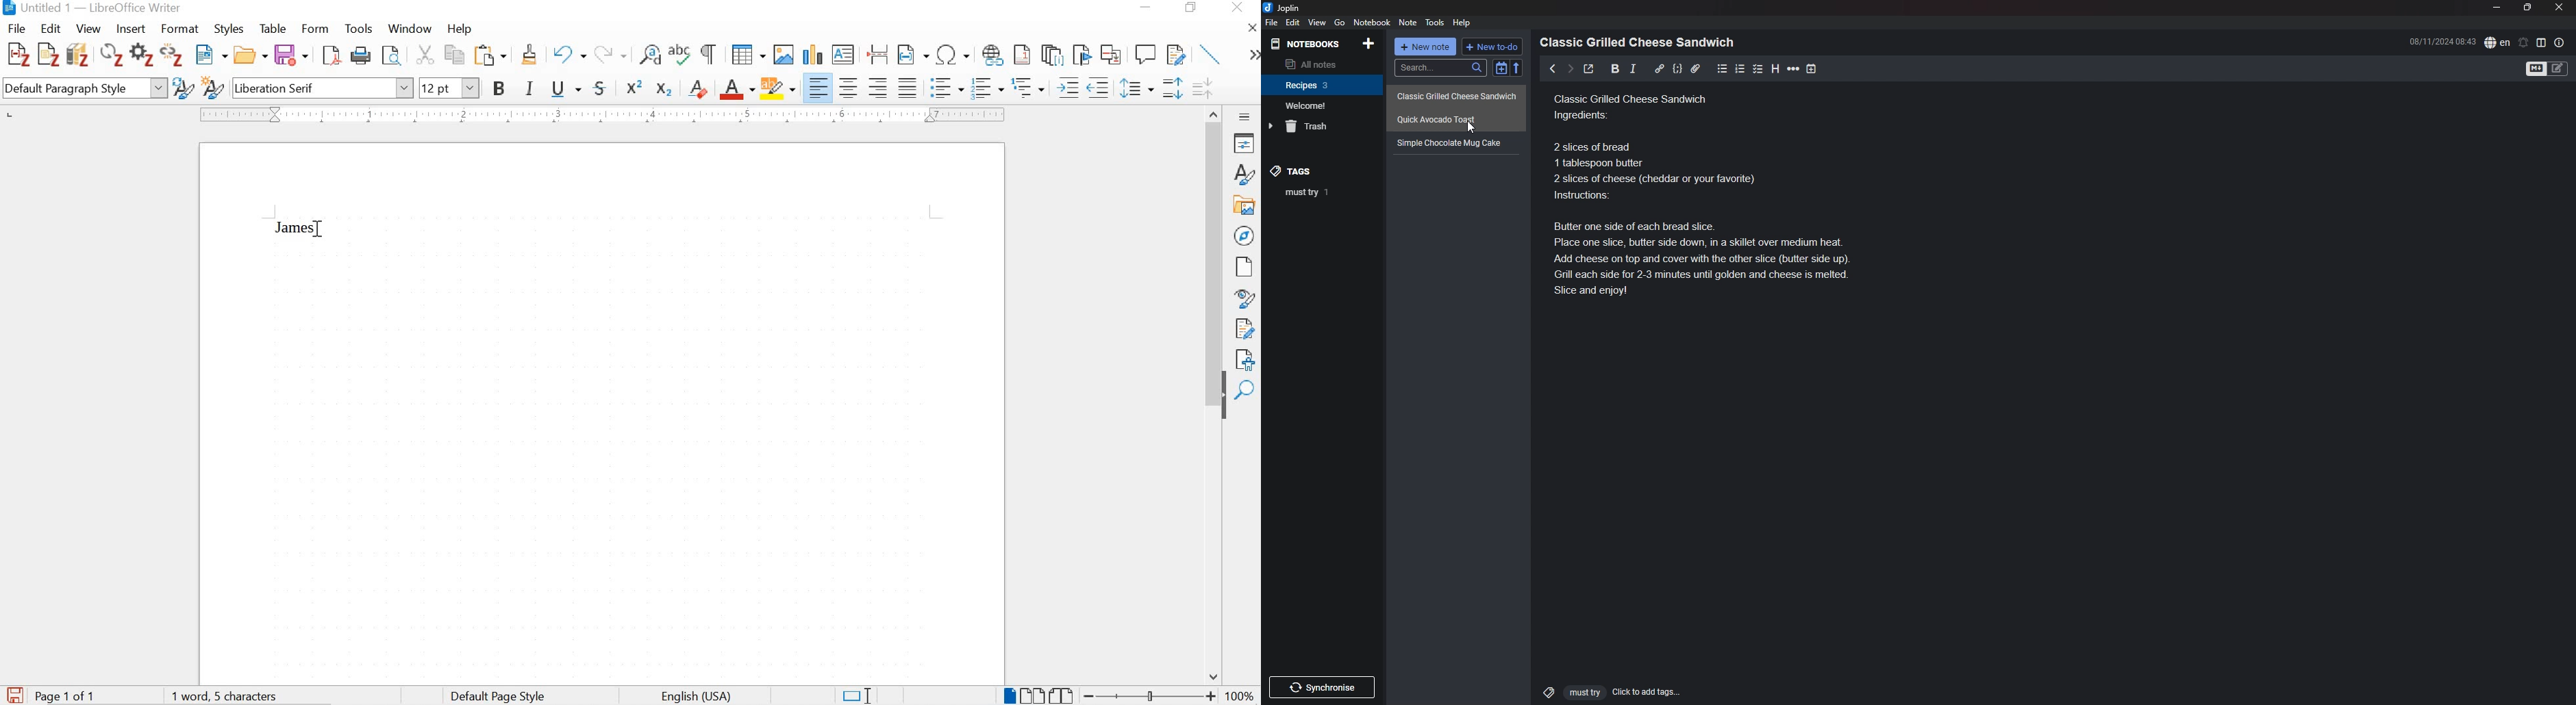 This screenshot has height=728, width=2576. I want to click on notebook, so click(1321, 105).